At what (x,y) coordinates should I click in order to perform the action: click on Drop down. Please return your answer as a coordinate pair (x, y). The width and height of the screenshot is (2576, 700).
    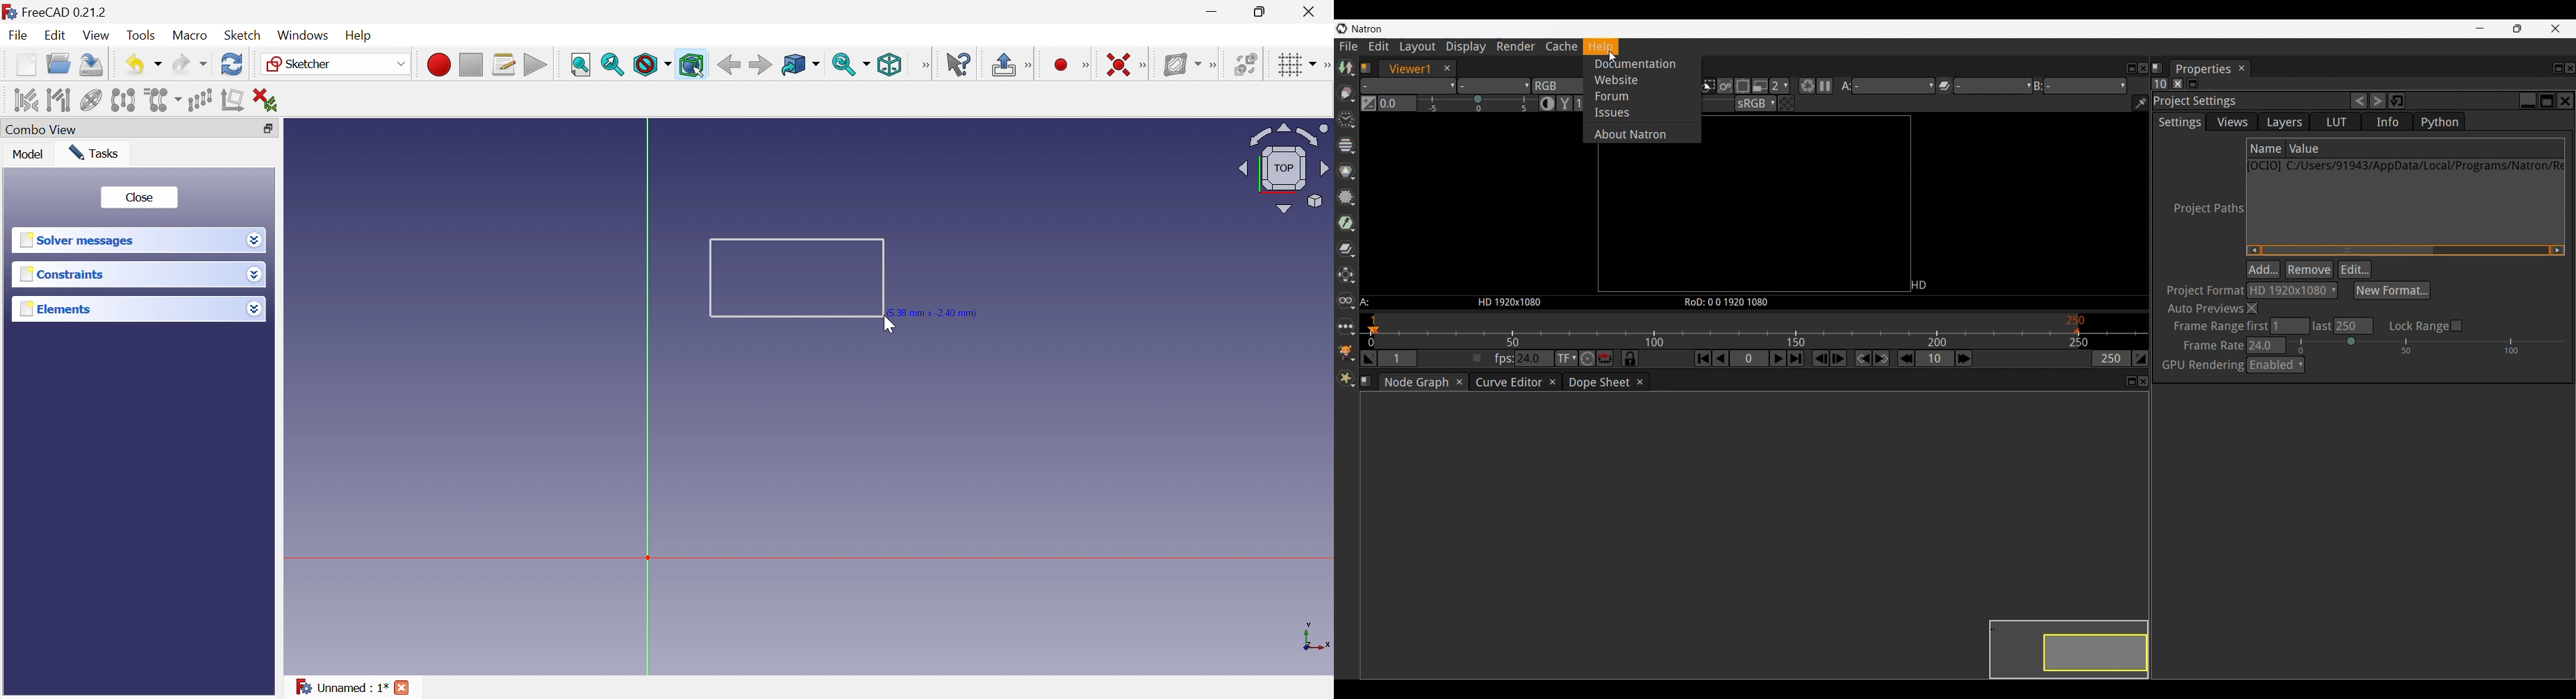
    Looking at the image, I should click on (254, 274).